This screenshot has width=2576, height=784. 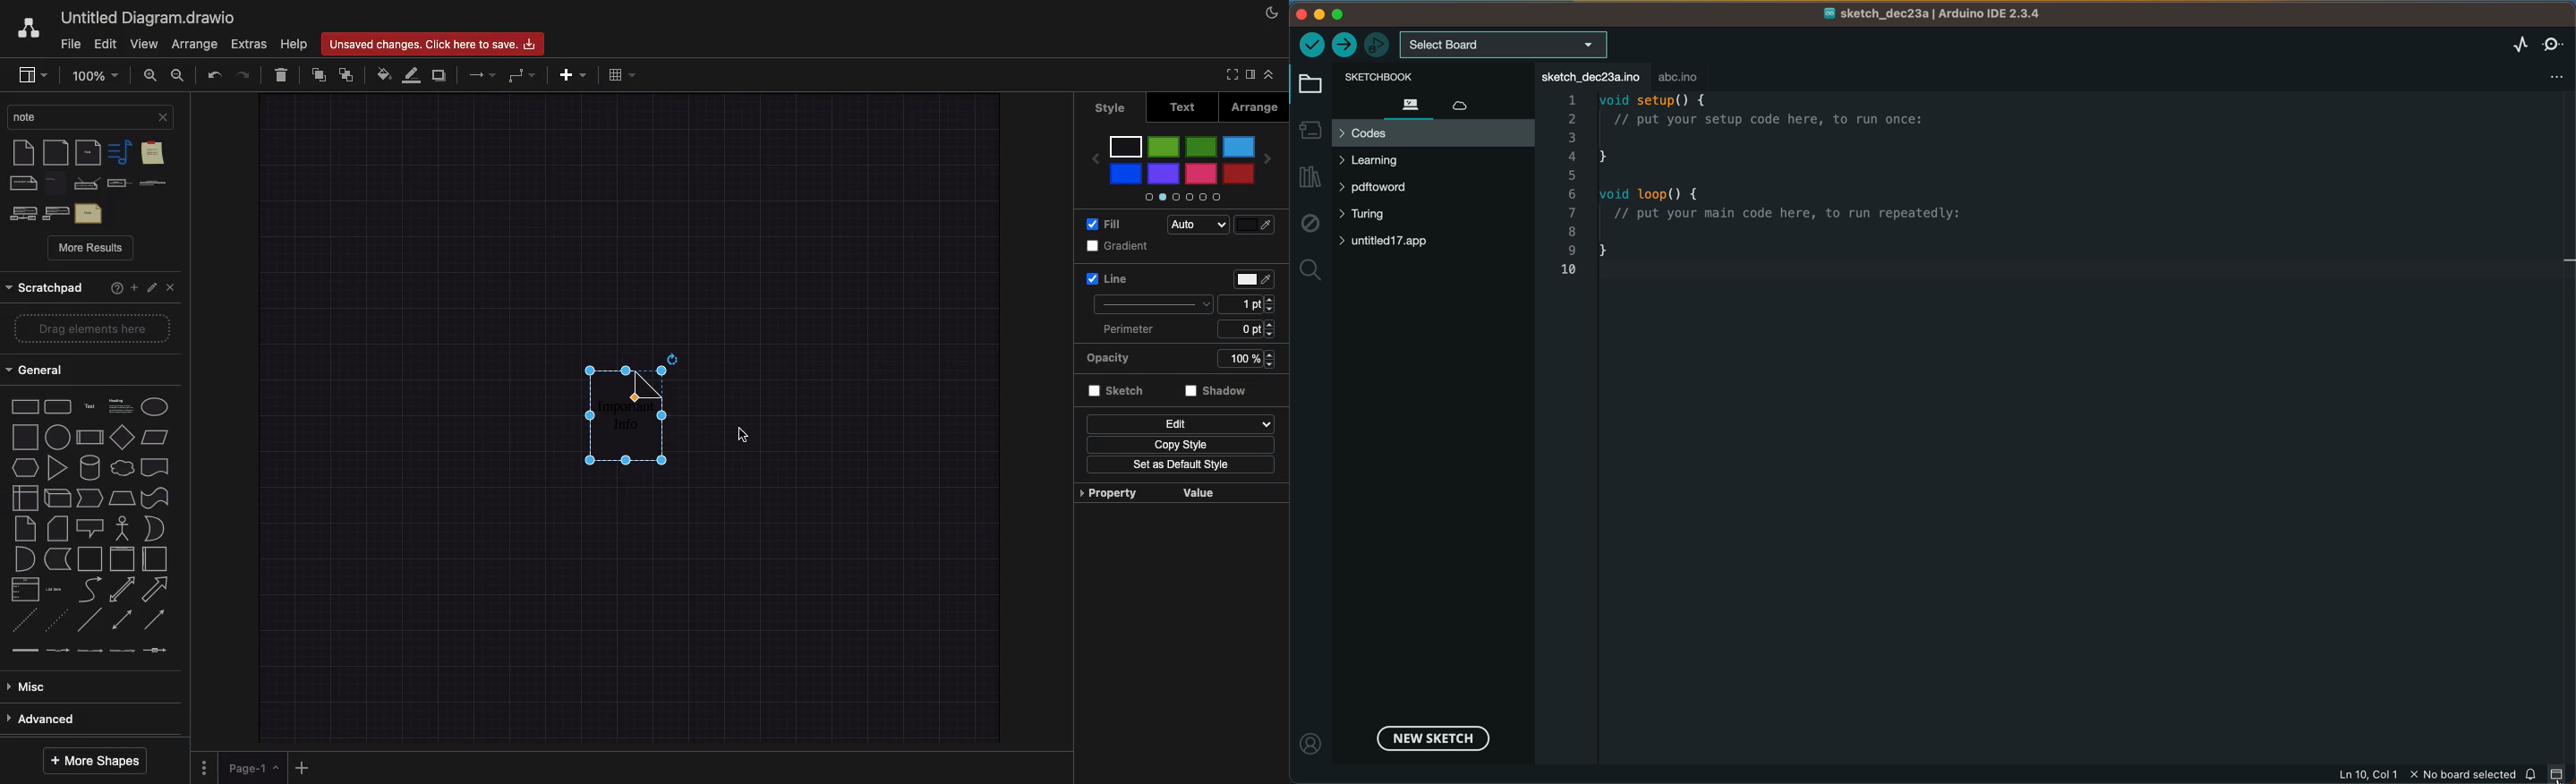 I want to click on Draw.io, so click(x=30, y=28).